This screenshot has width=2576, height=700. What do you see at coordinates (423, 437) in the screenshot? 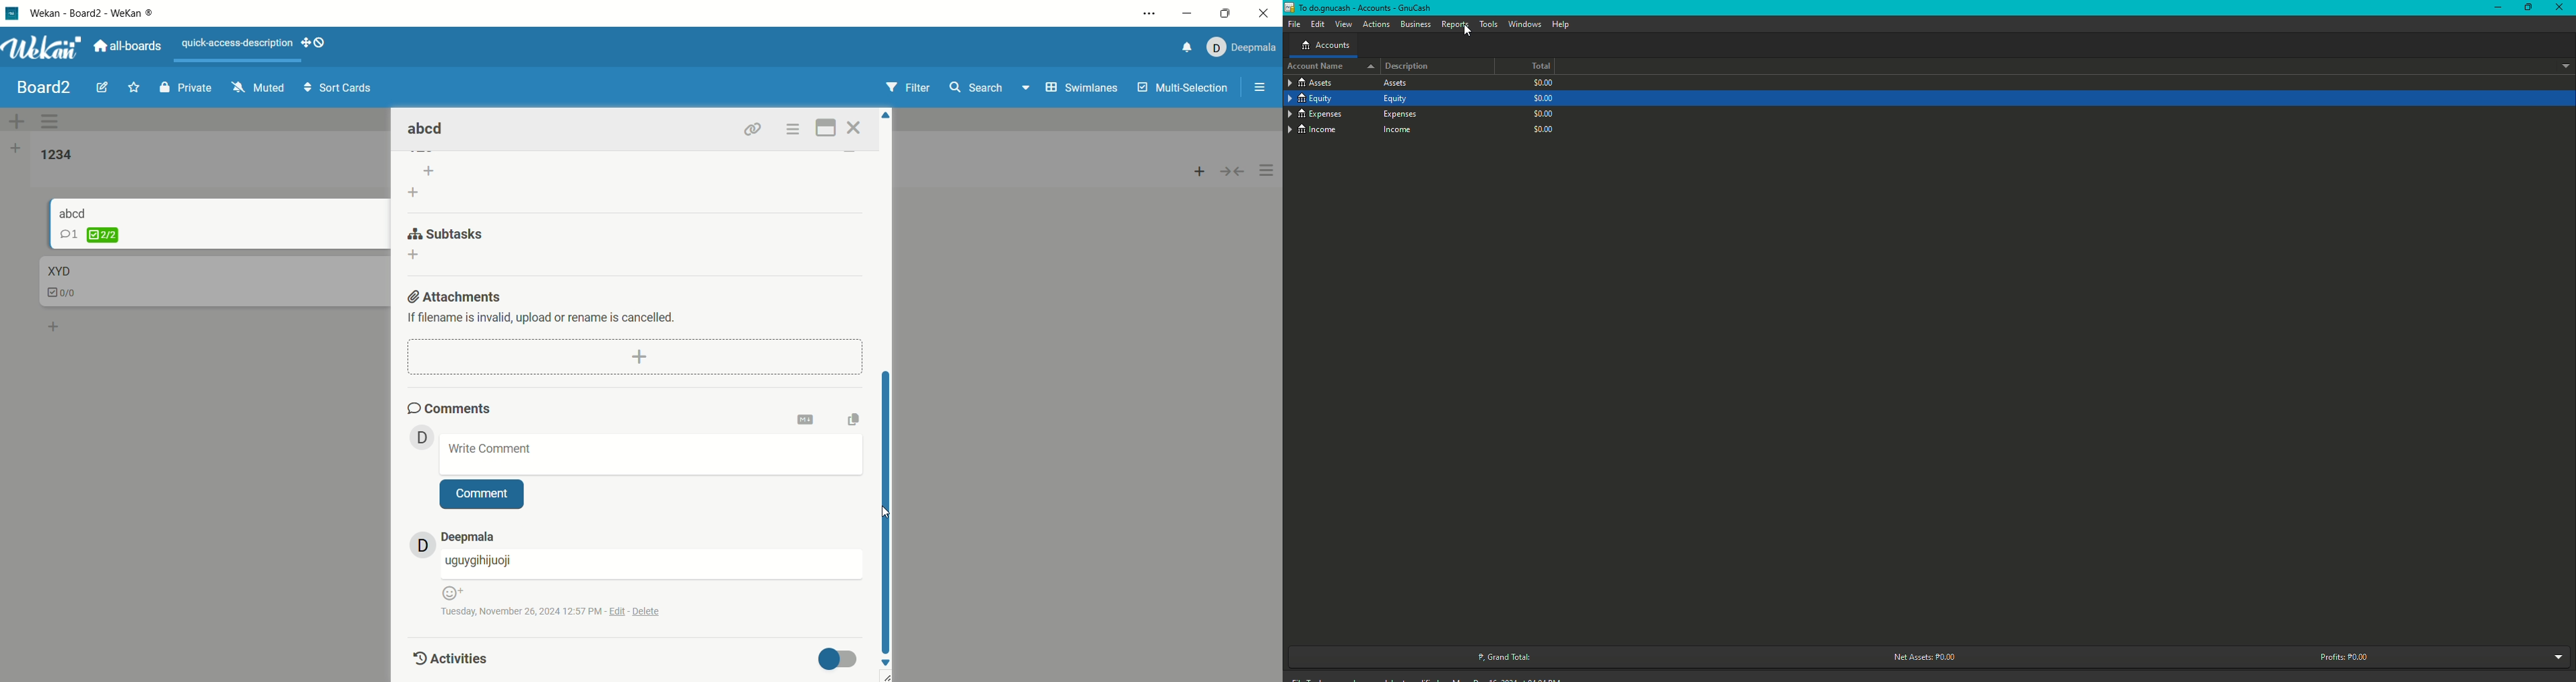
I see `avatar` at bounding box center [423, 437].